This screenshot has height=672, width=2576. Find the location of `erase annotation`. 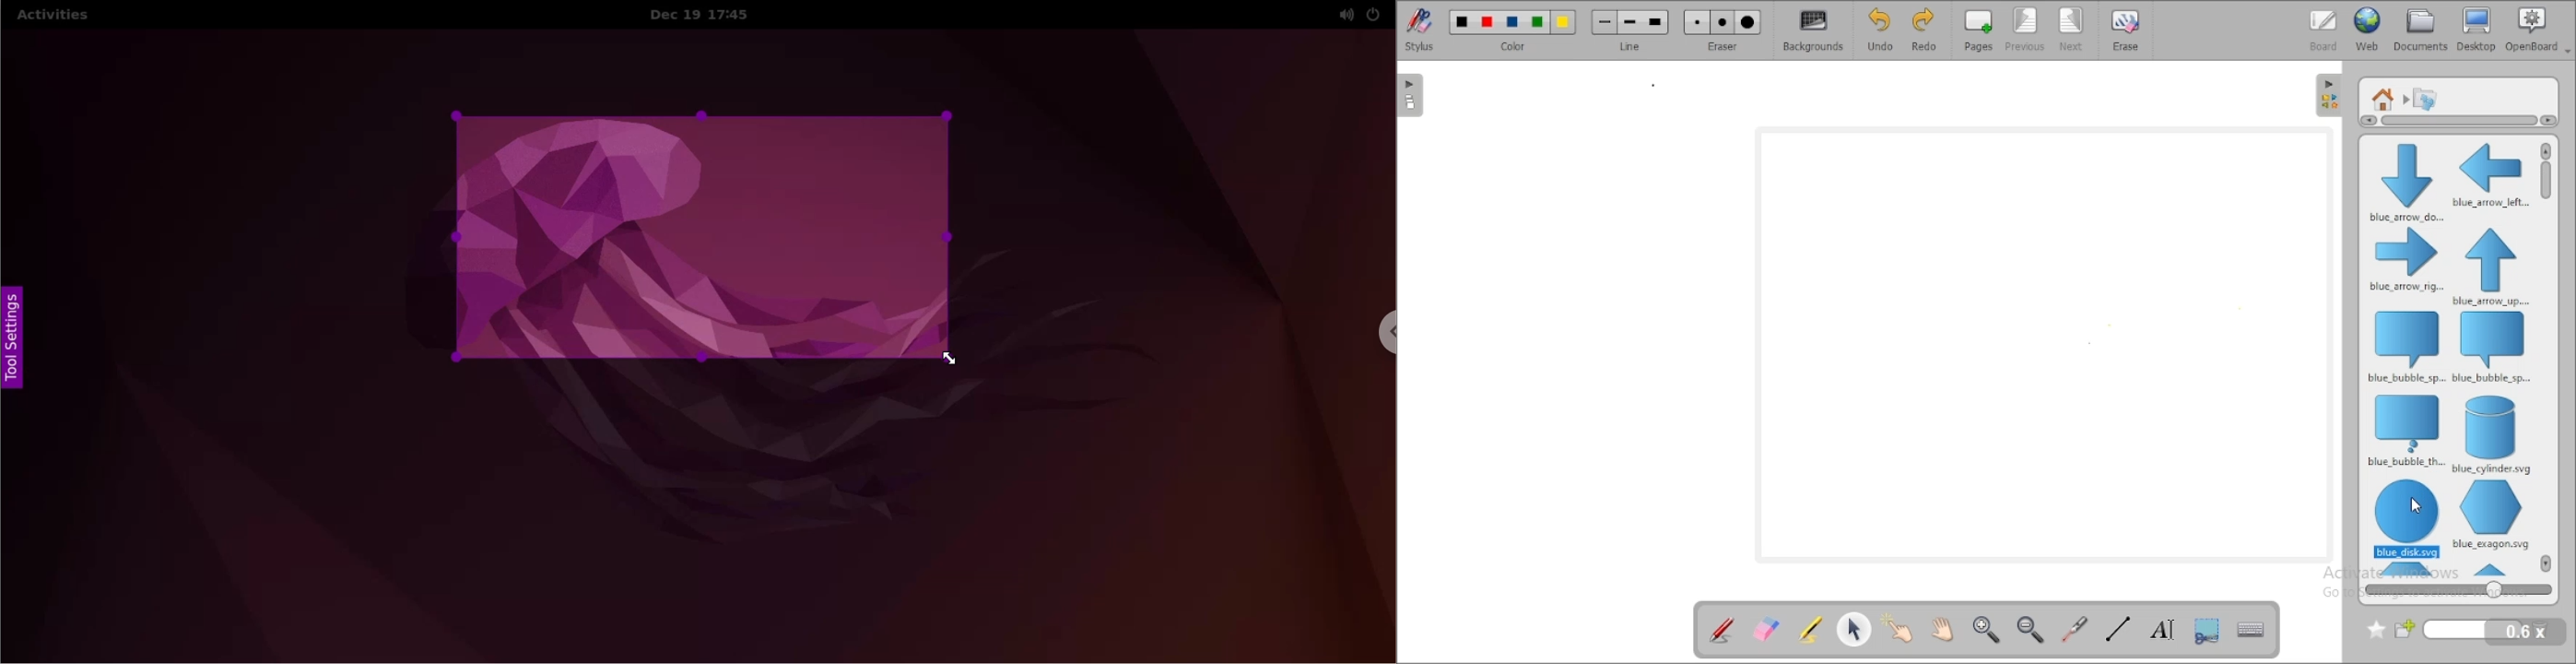

erase annotation is located at coordinates (1767, 628).